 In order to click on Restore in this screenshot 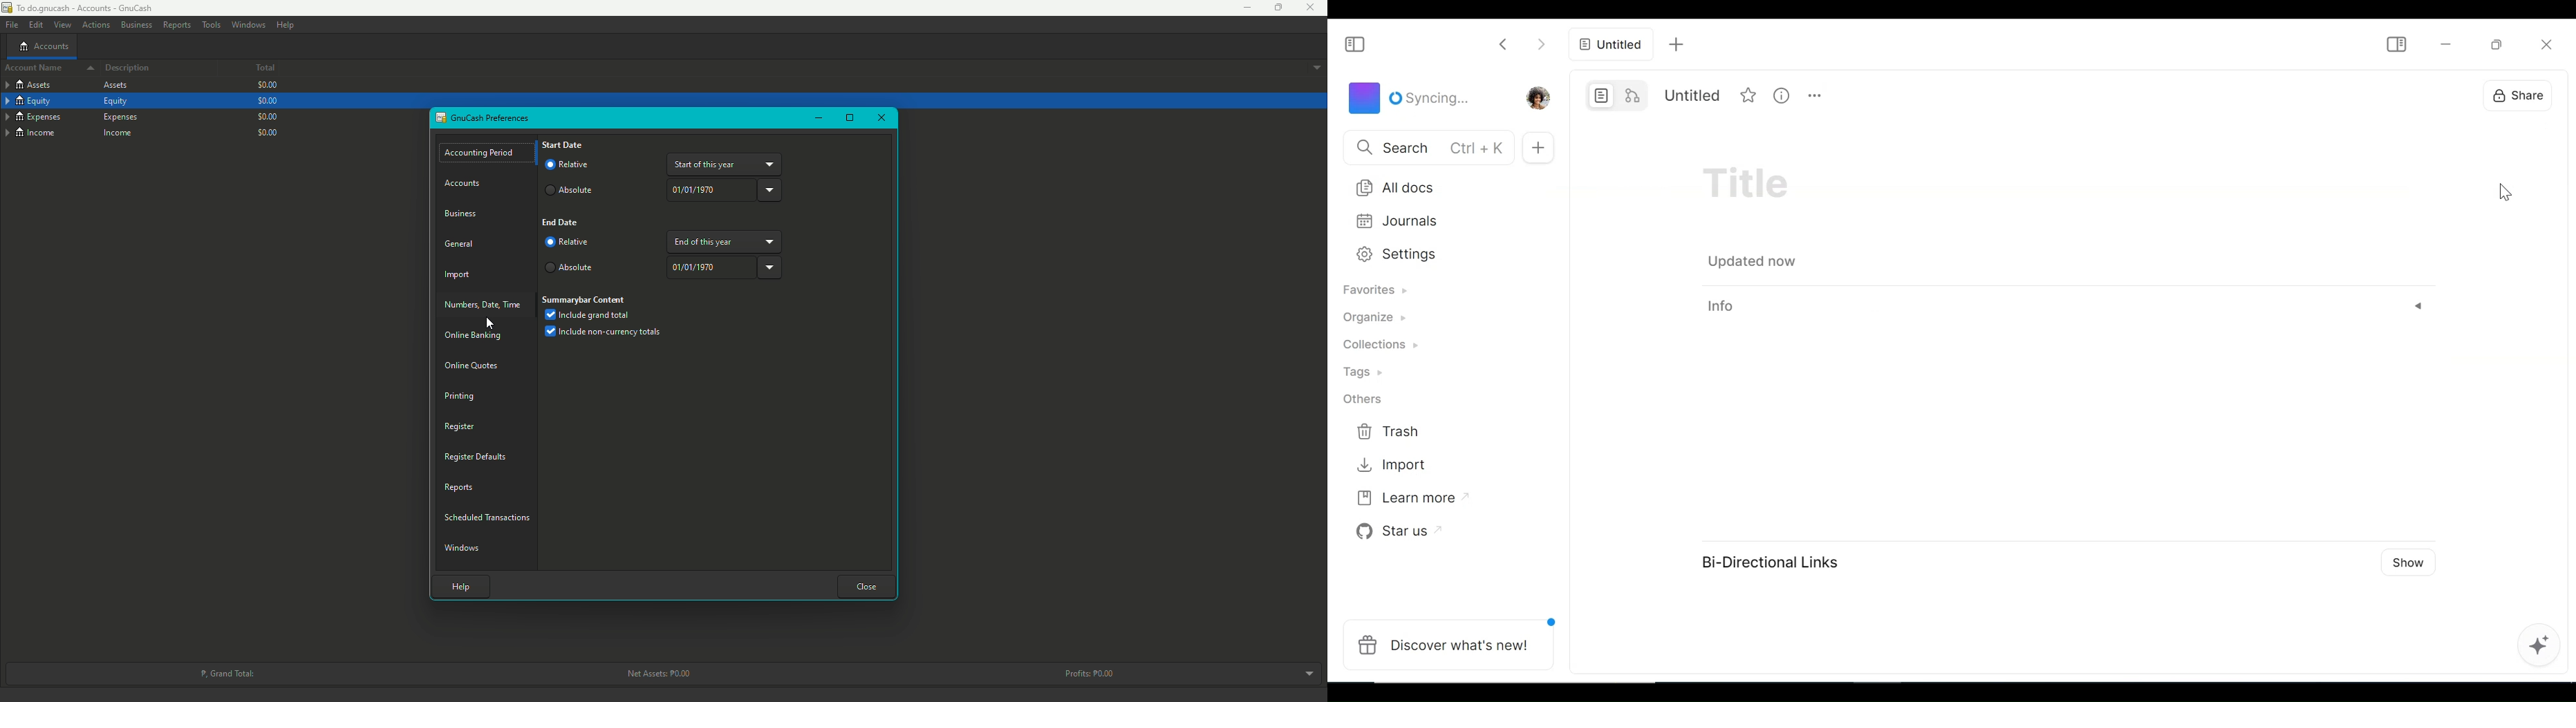, I will do `click(1272, 8)`.